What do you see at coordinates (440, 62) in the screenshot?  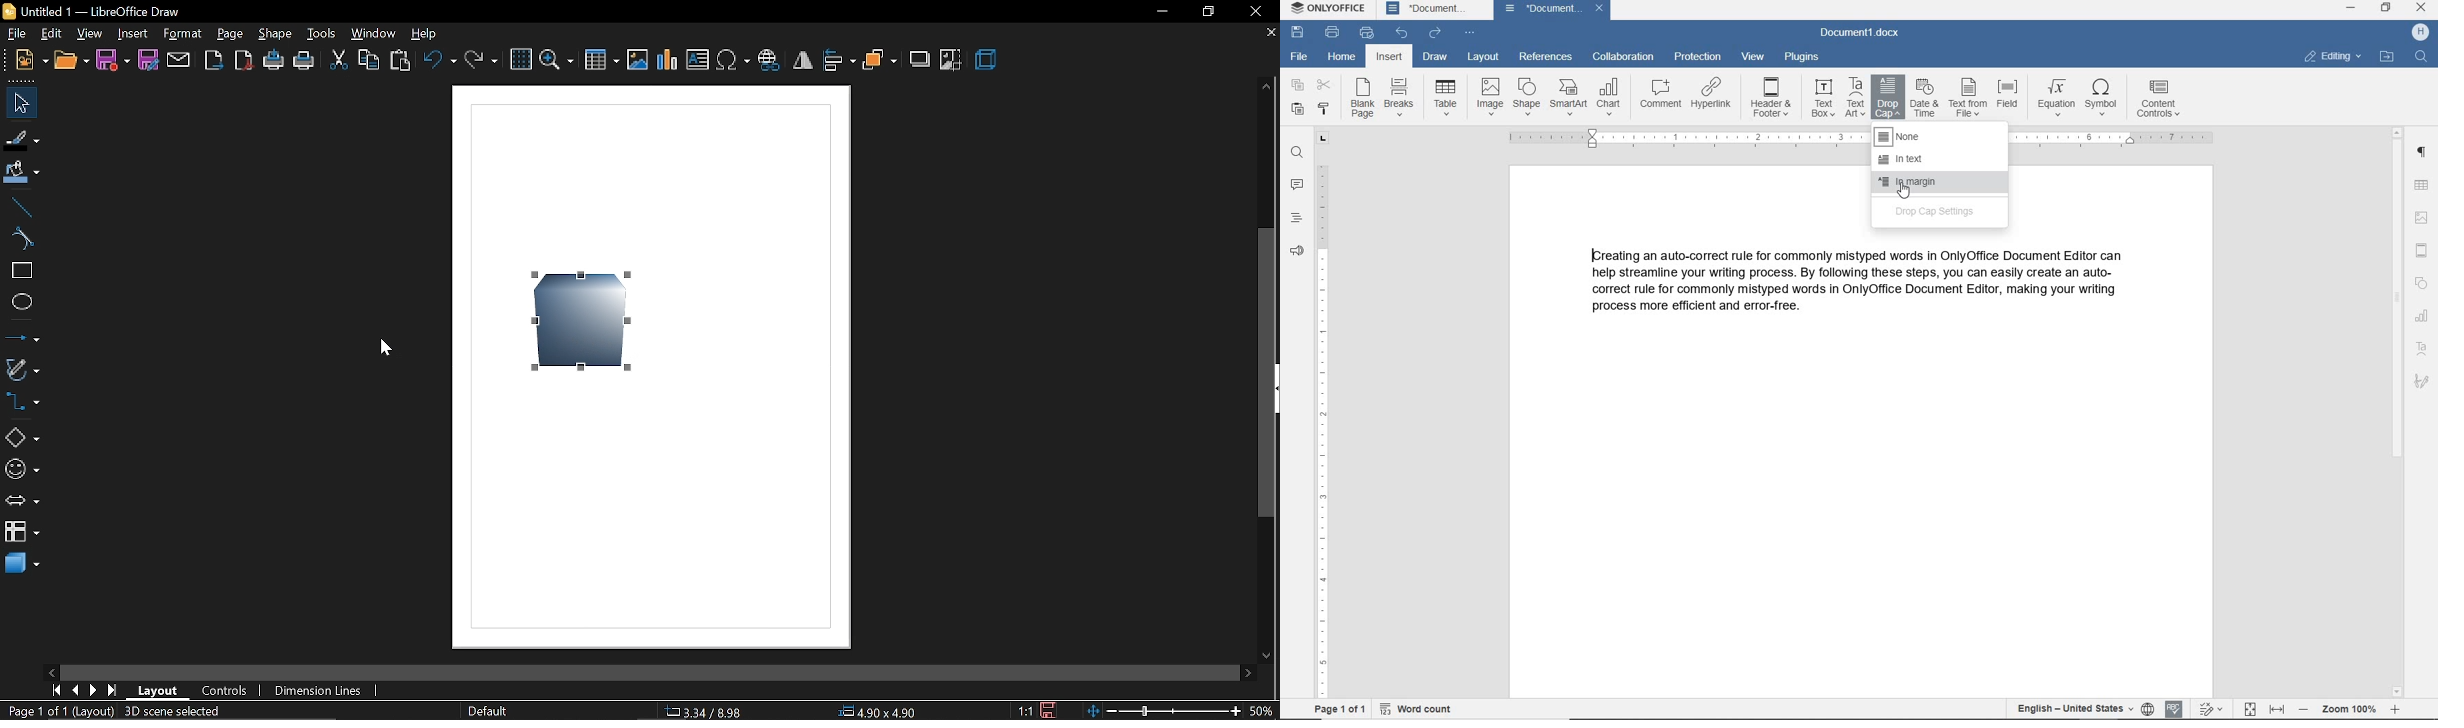 I see `undo` at bounding box center [440, 62].